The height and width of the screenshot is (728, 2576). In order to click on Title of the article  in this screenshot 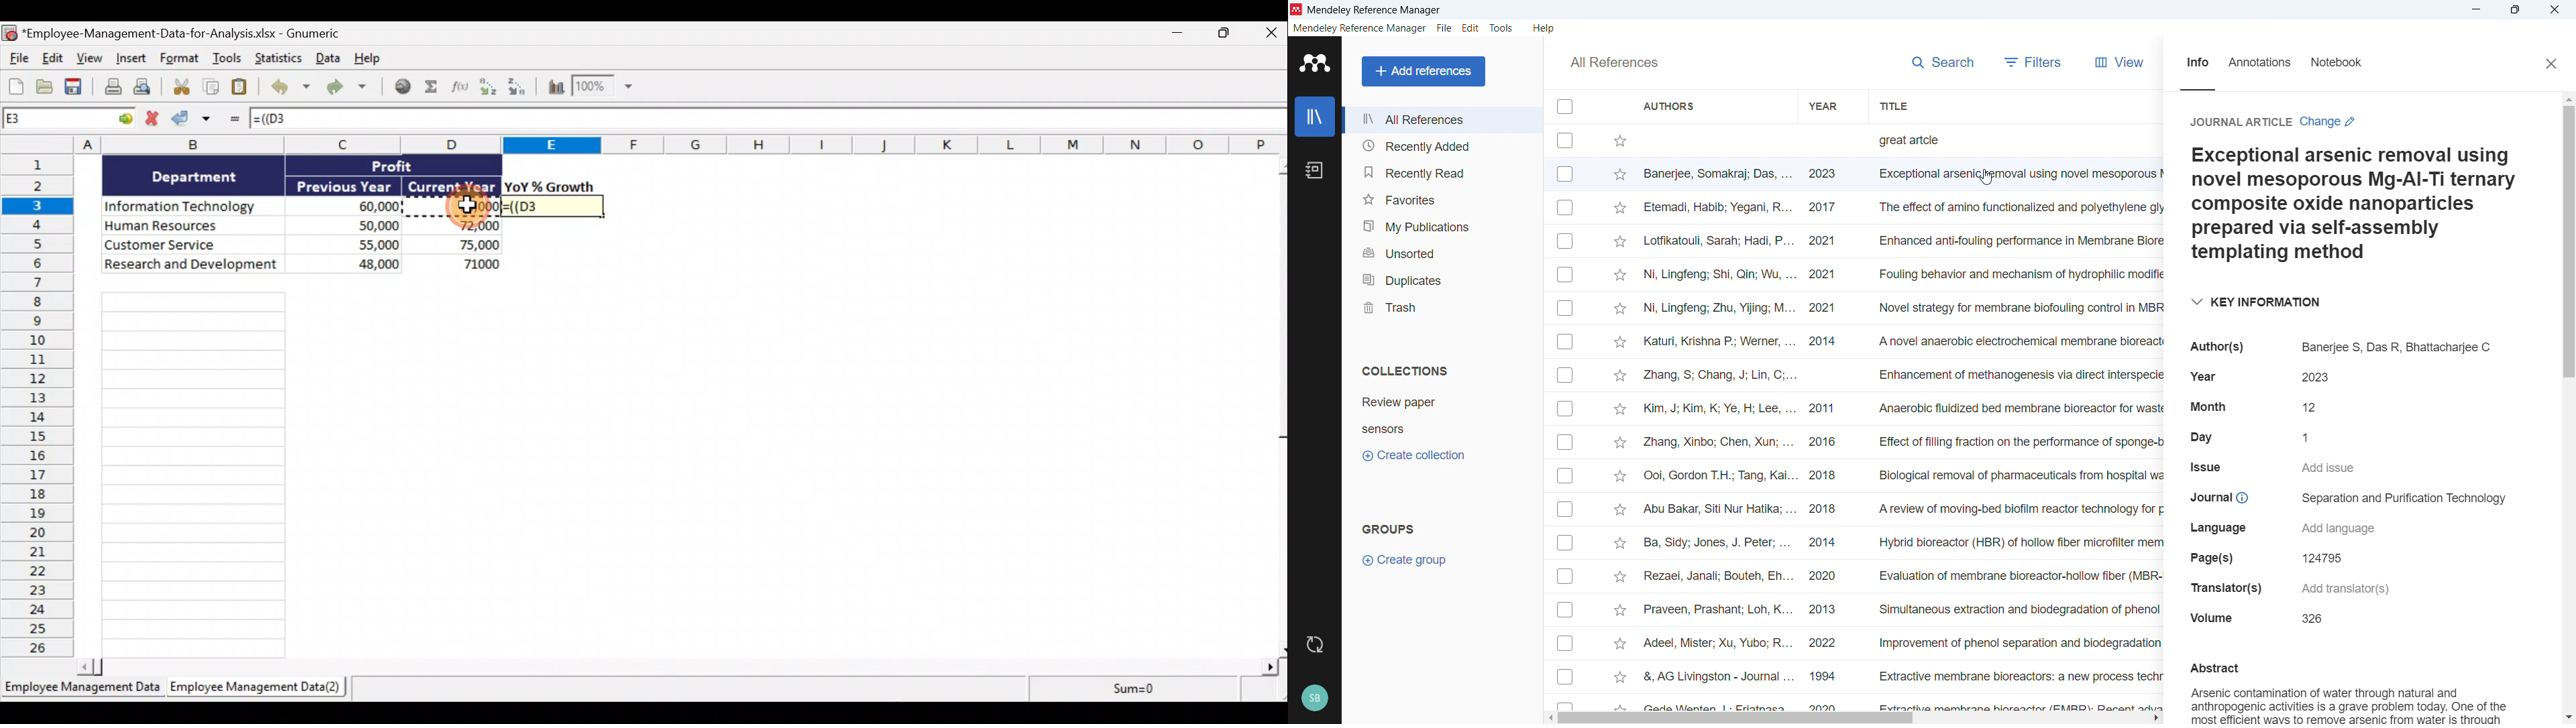, I will do `click(2349, 204)`.